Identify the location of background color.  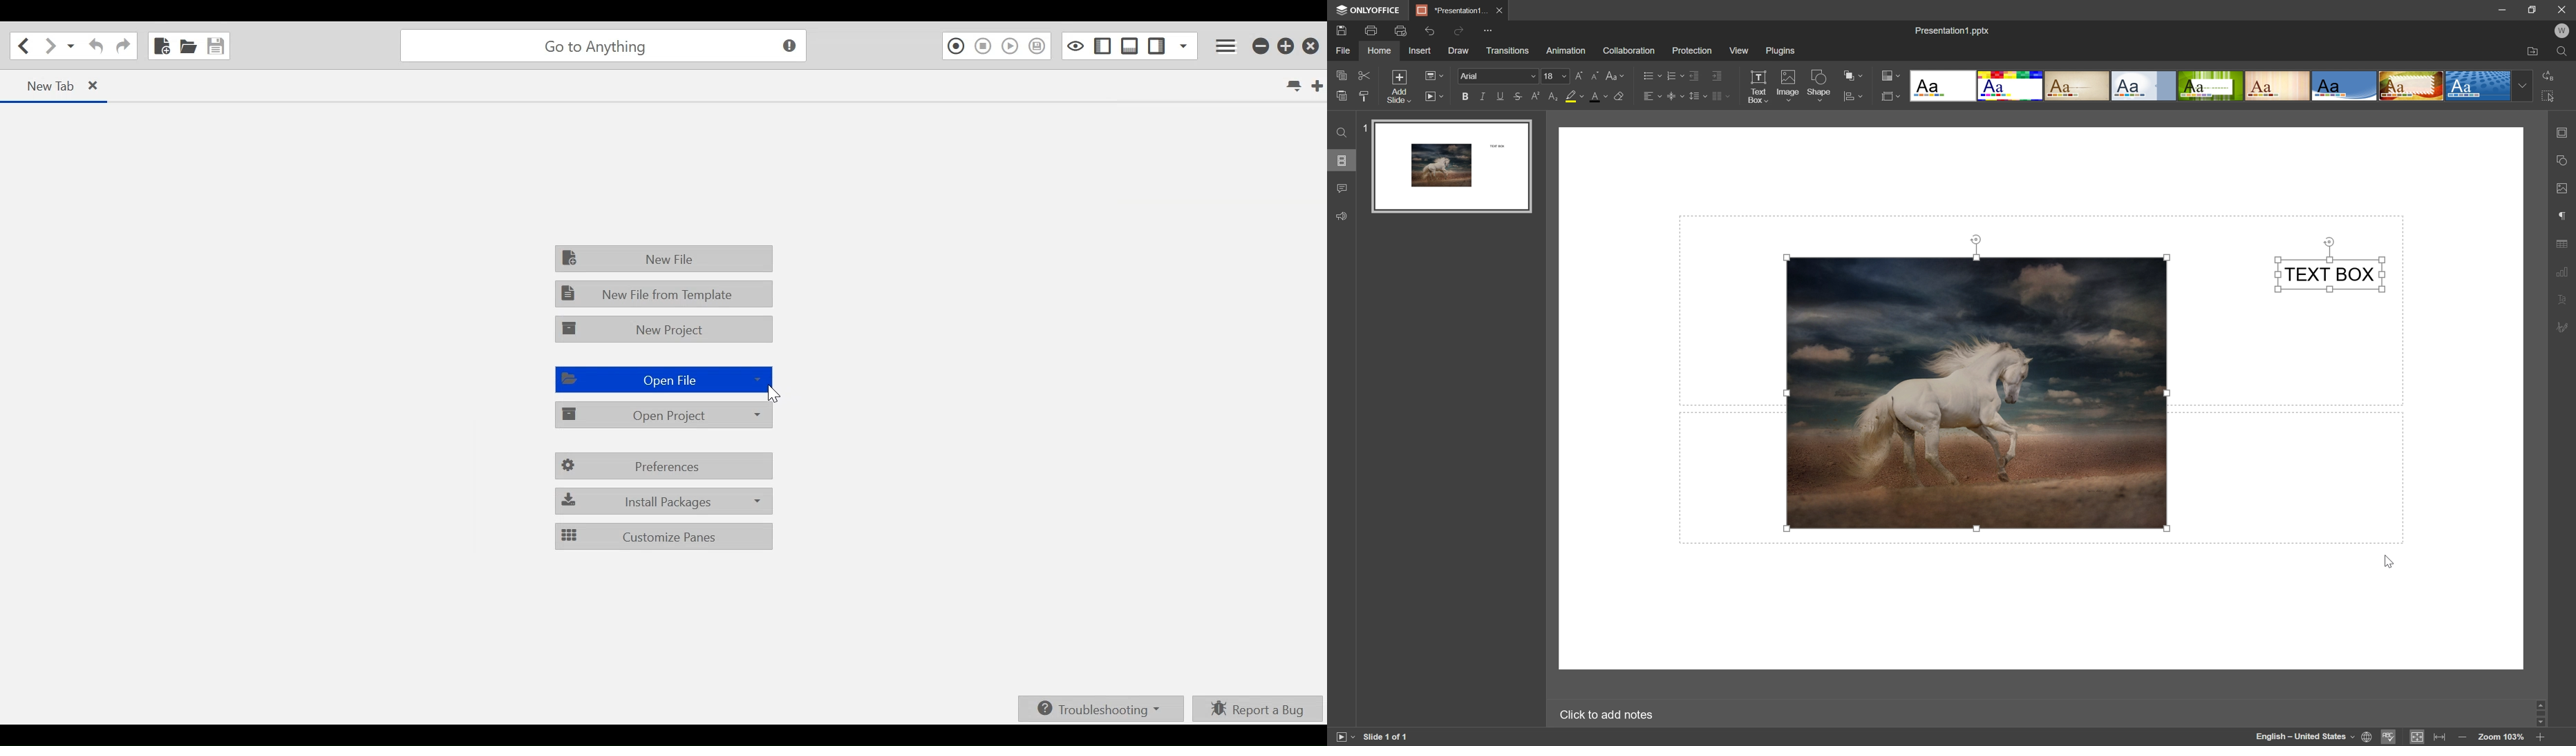
(1574, 96).